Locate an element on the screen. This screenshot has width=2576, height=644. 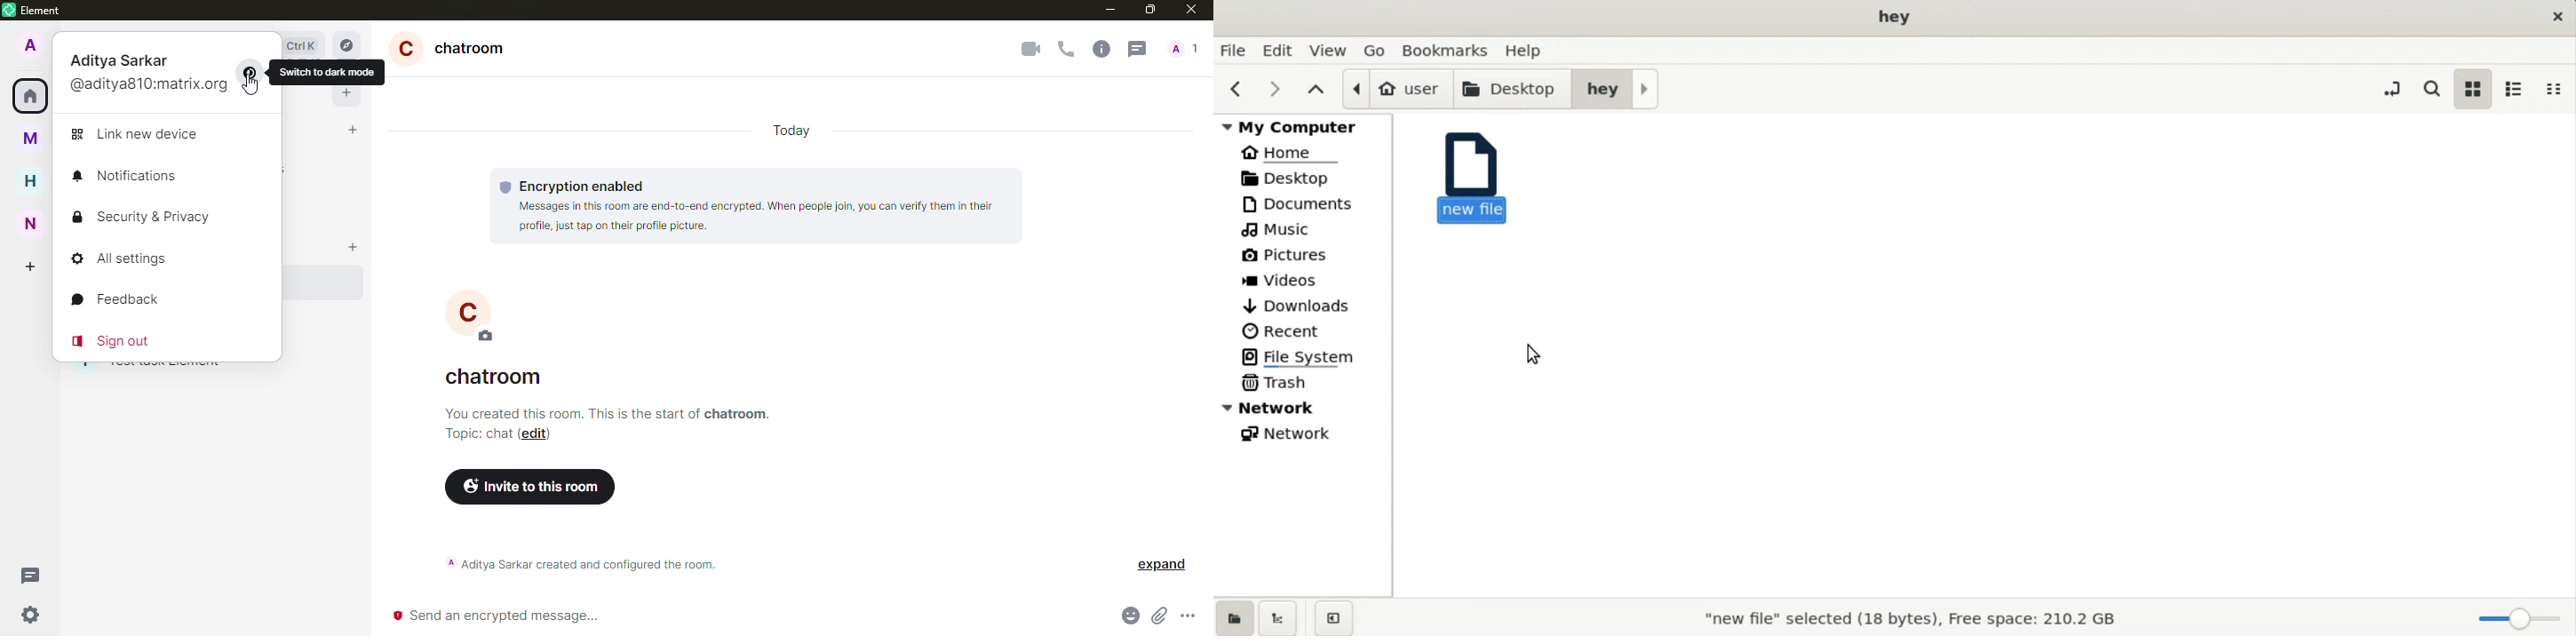
security & privacy is located at coordinates (145, 217).